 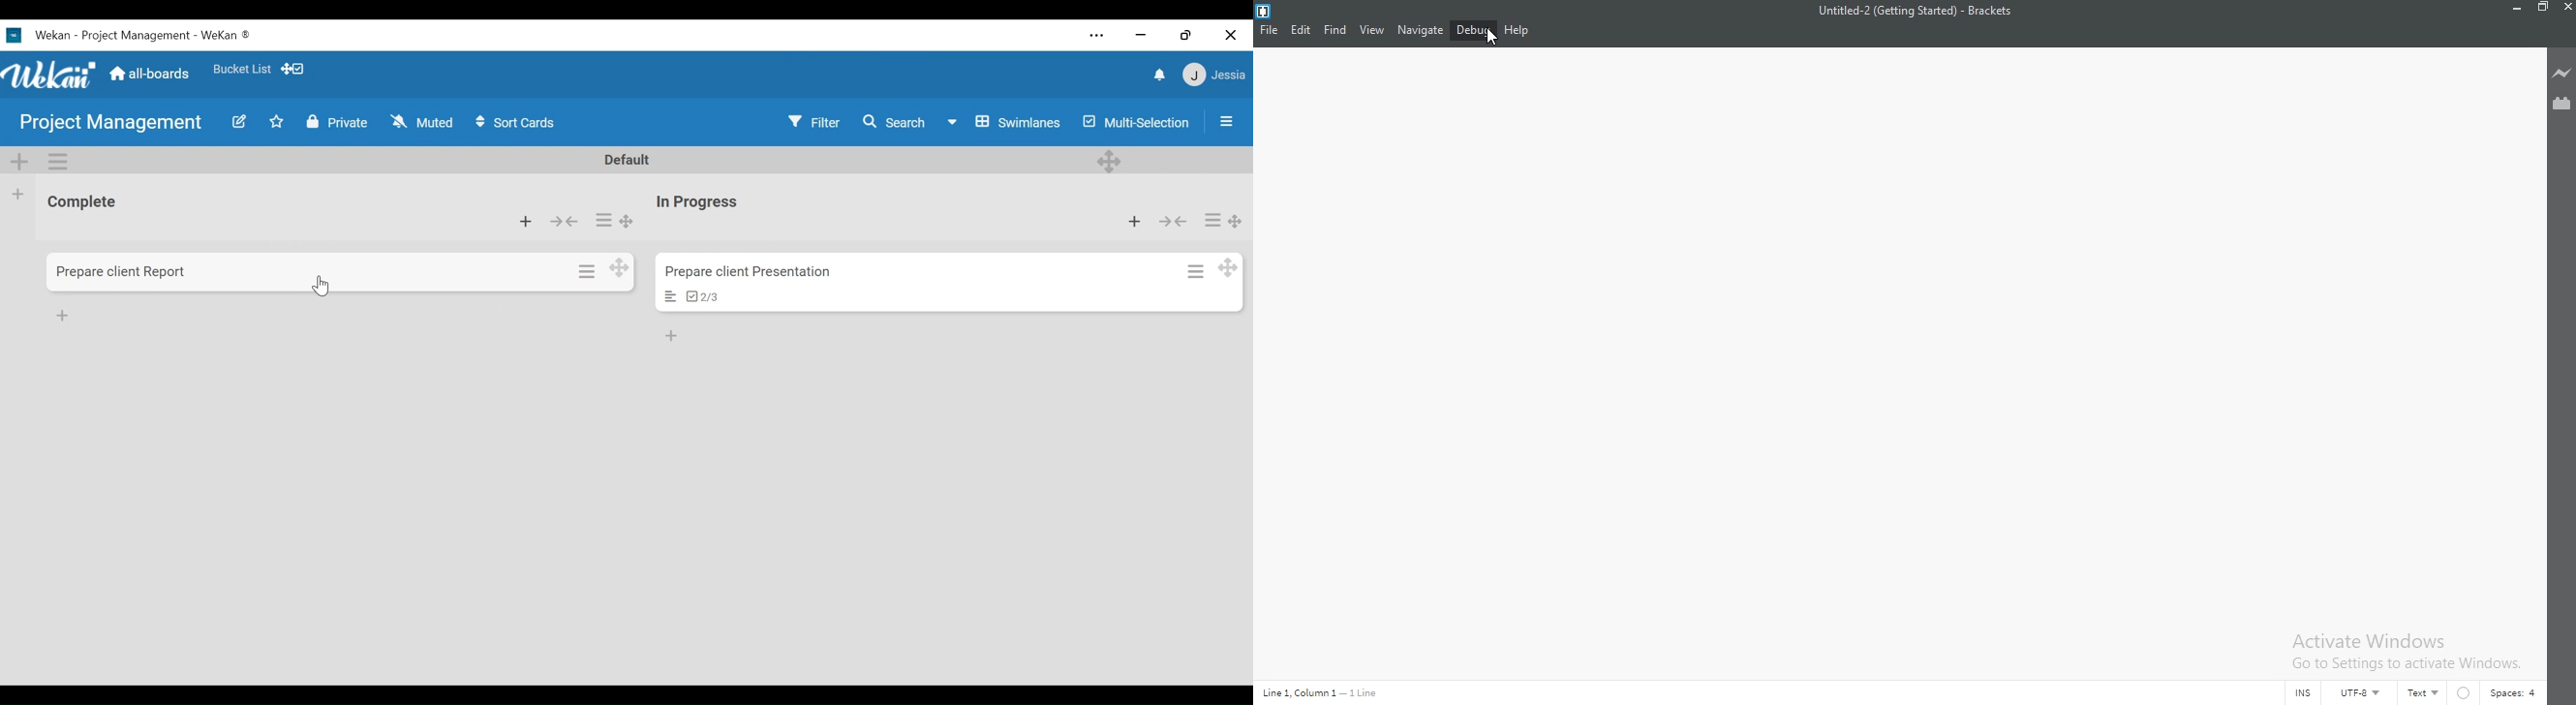 I want to click on INS, so click(x=2303, y=693).